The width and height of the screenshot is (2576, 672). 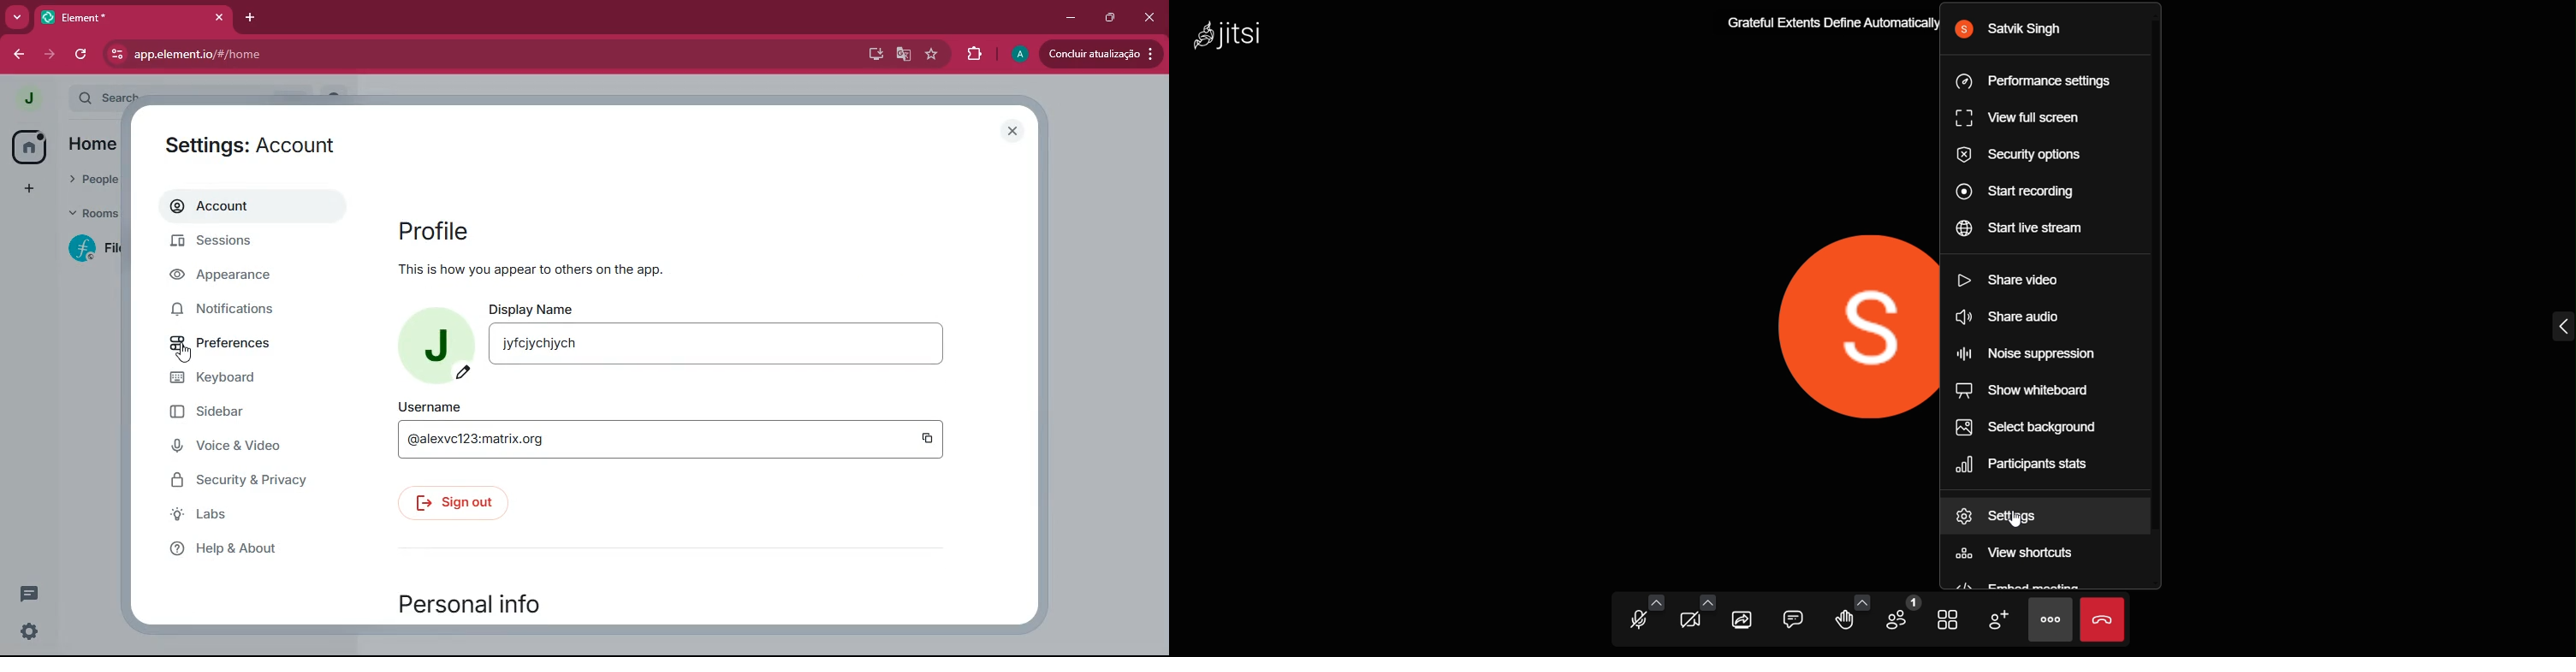 I want to click on profile picture, so click(x=25, y=98).